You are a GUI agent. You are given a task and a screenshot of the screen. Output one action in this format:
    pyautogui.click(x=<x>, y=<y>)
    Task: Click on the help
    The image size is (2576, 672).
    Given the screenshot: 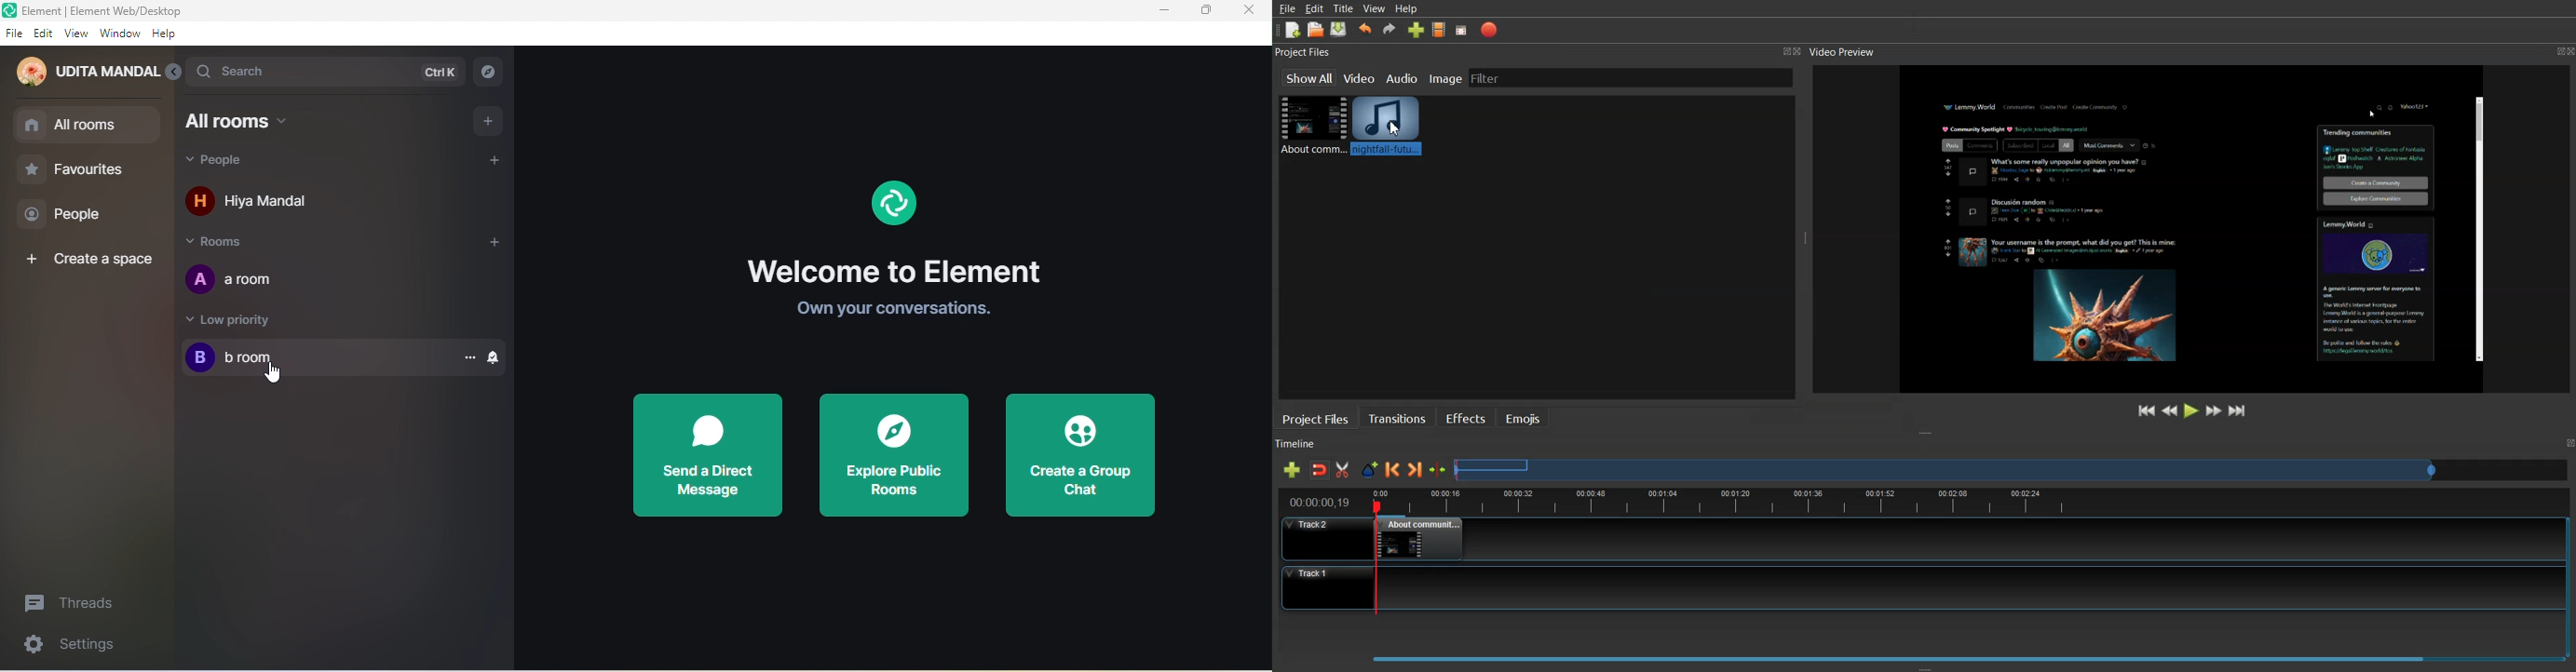 What is the action you would take?
    pyautogui.click(x=168, y=35)
    